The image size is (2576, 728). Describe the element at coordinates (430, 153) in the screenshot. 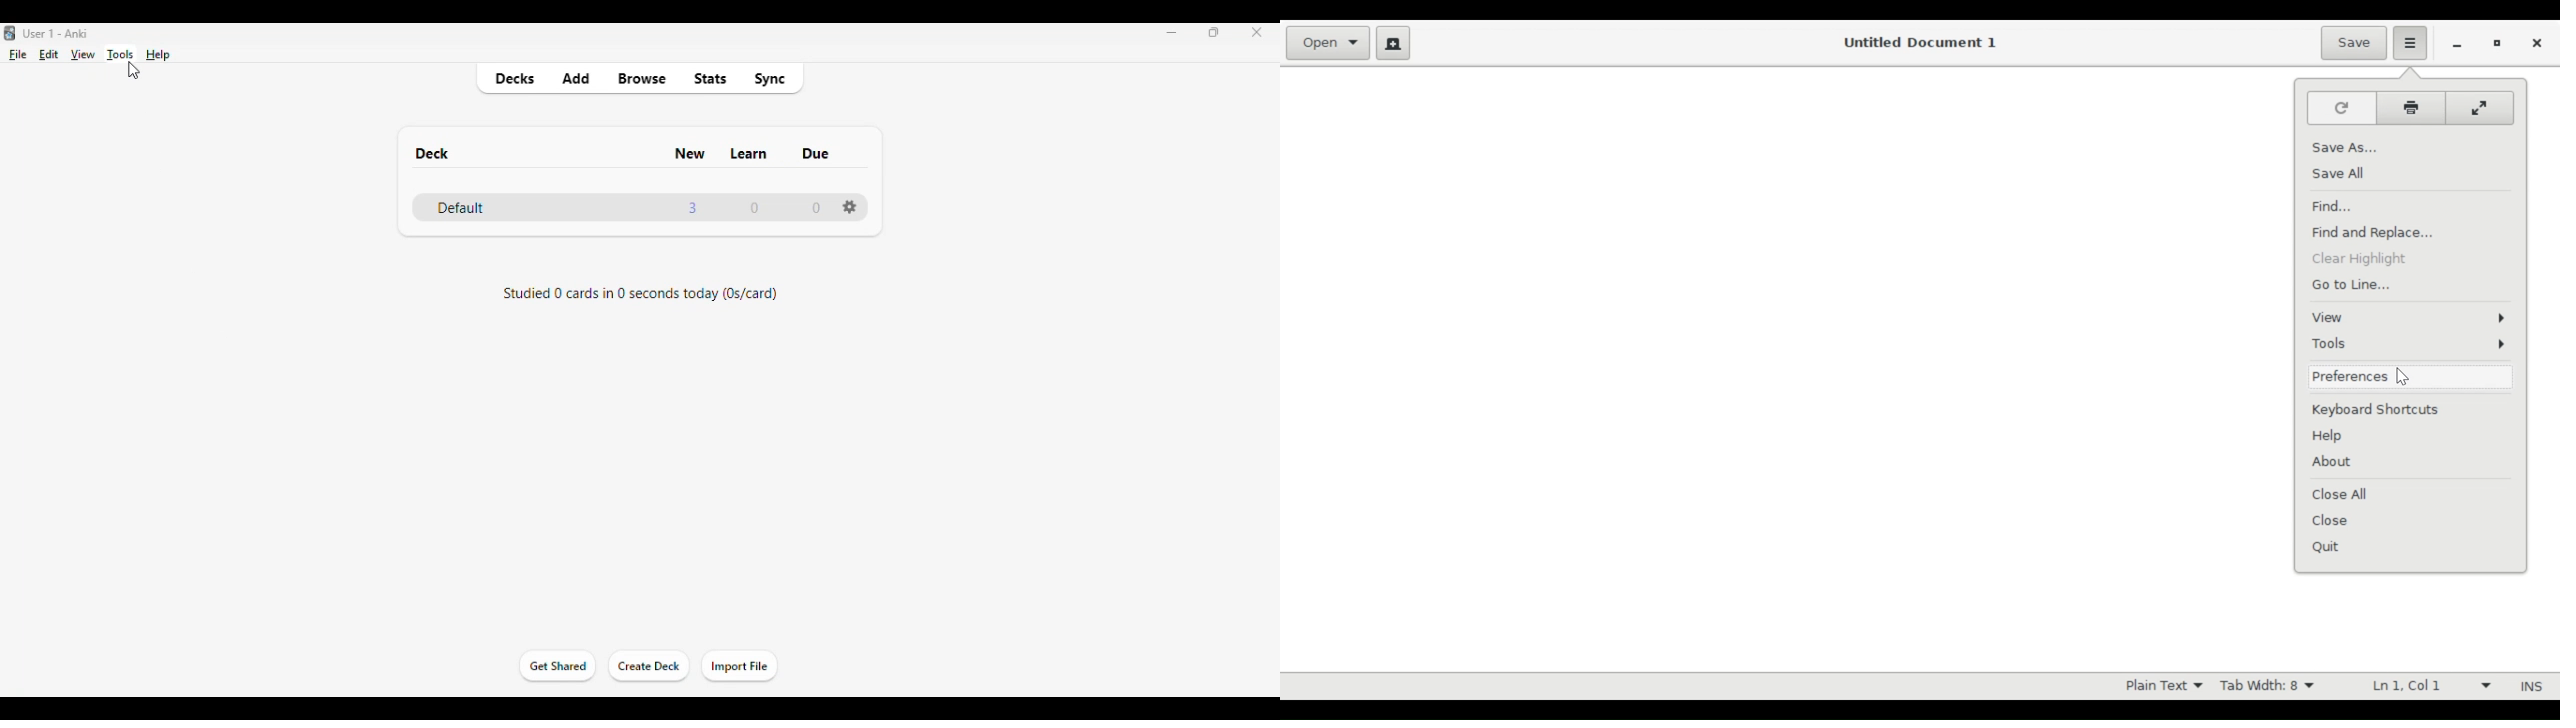

I see `deck` at that location.